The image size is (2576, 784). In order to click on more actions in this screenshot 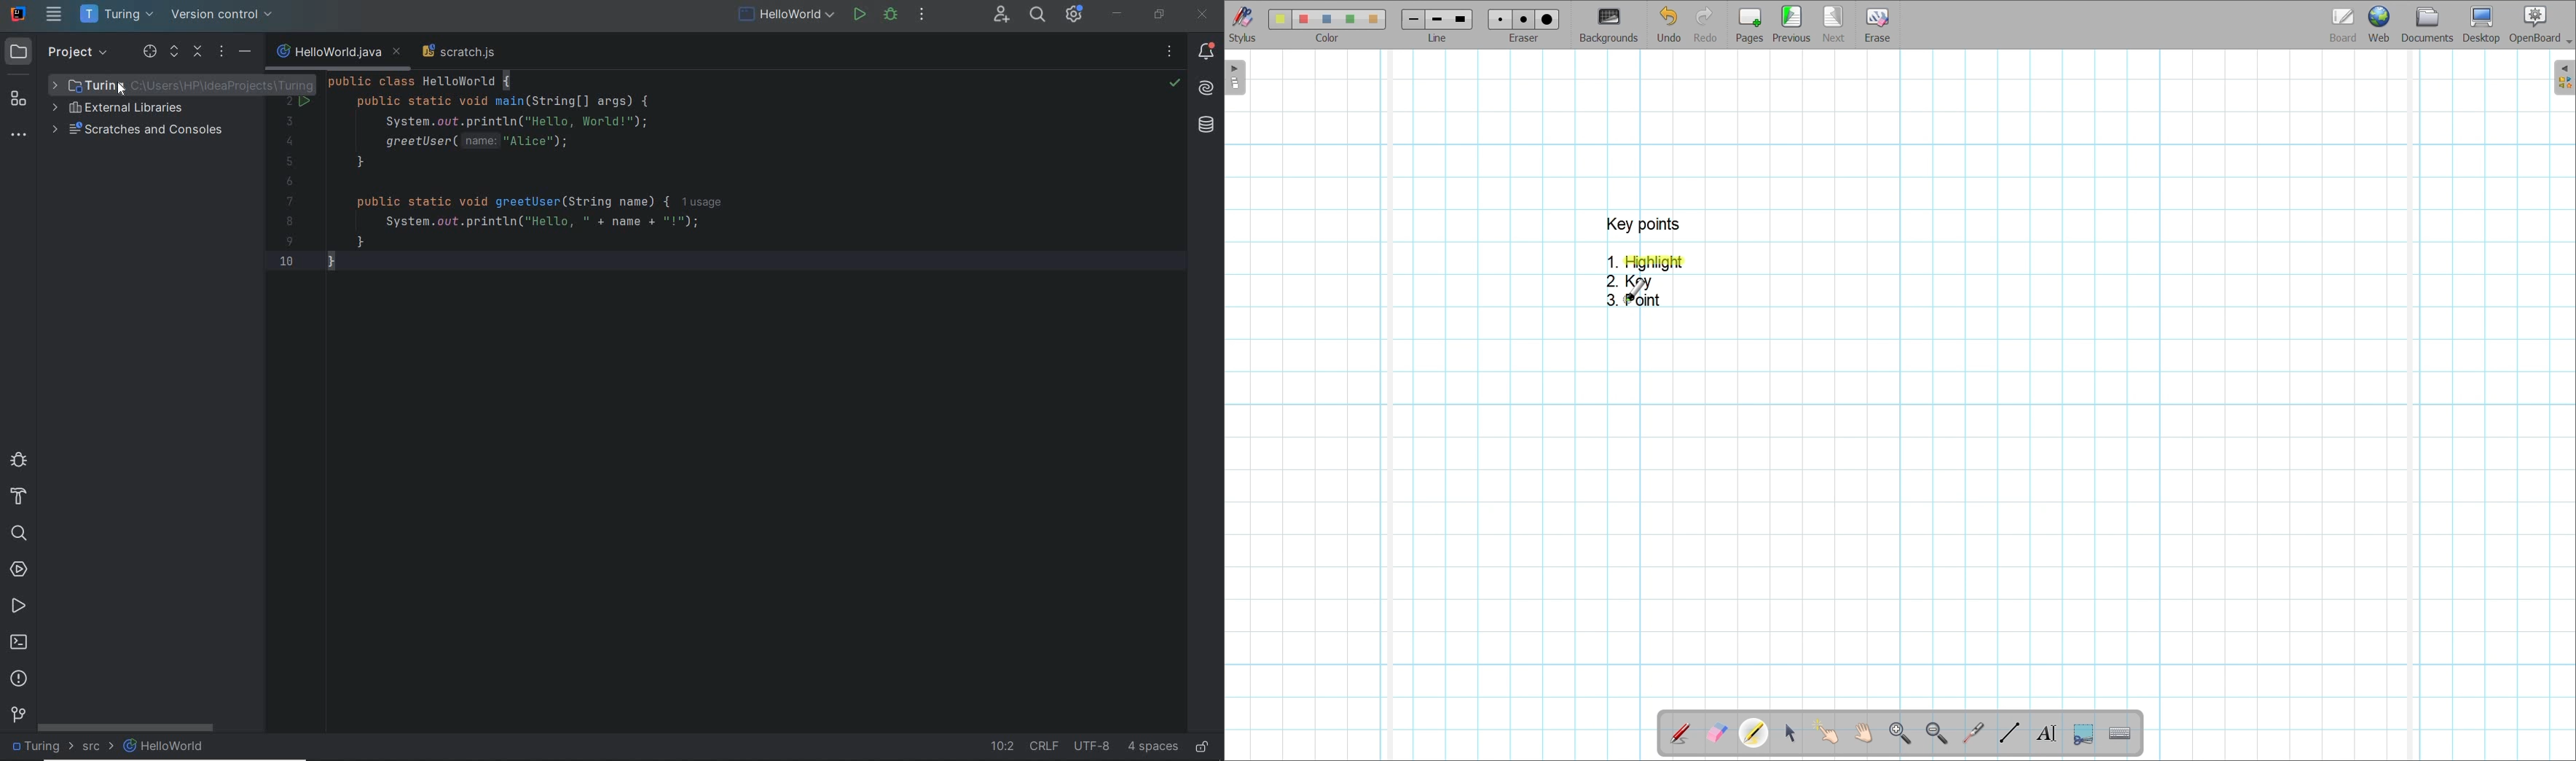, I will do `click(923, 16)`.